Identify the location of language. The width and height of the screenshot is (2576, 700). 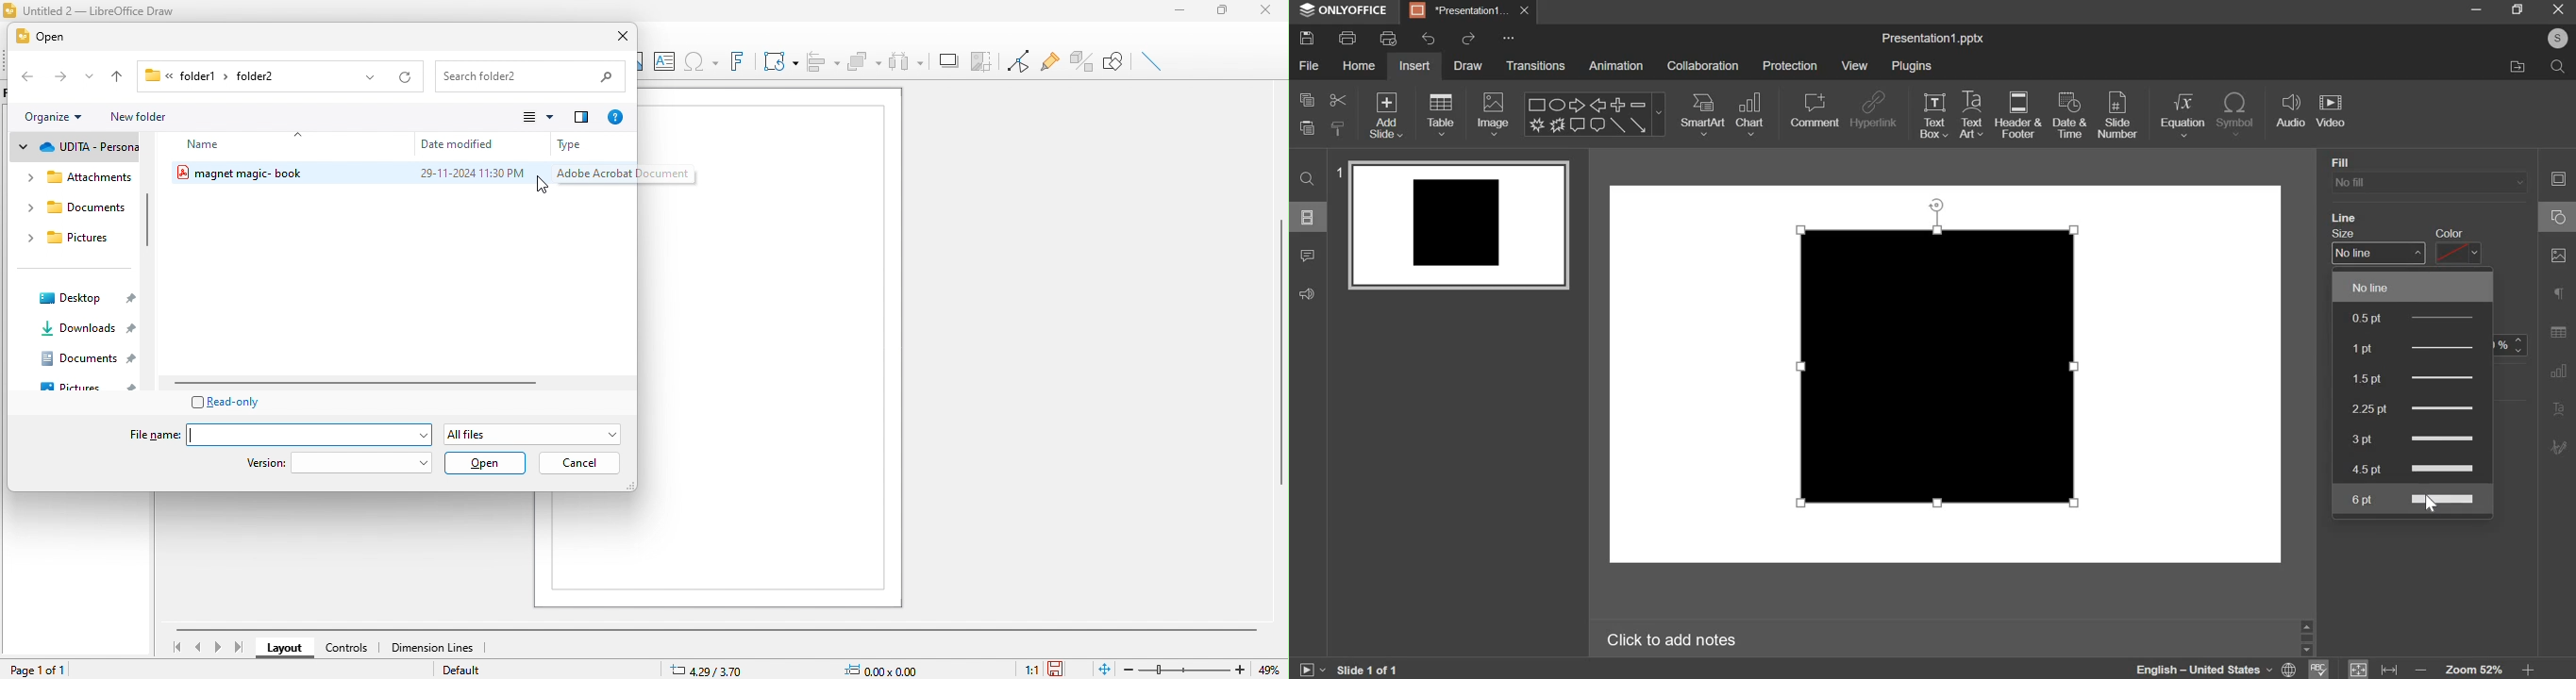
(2216, 670).